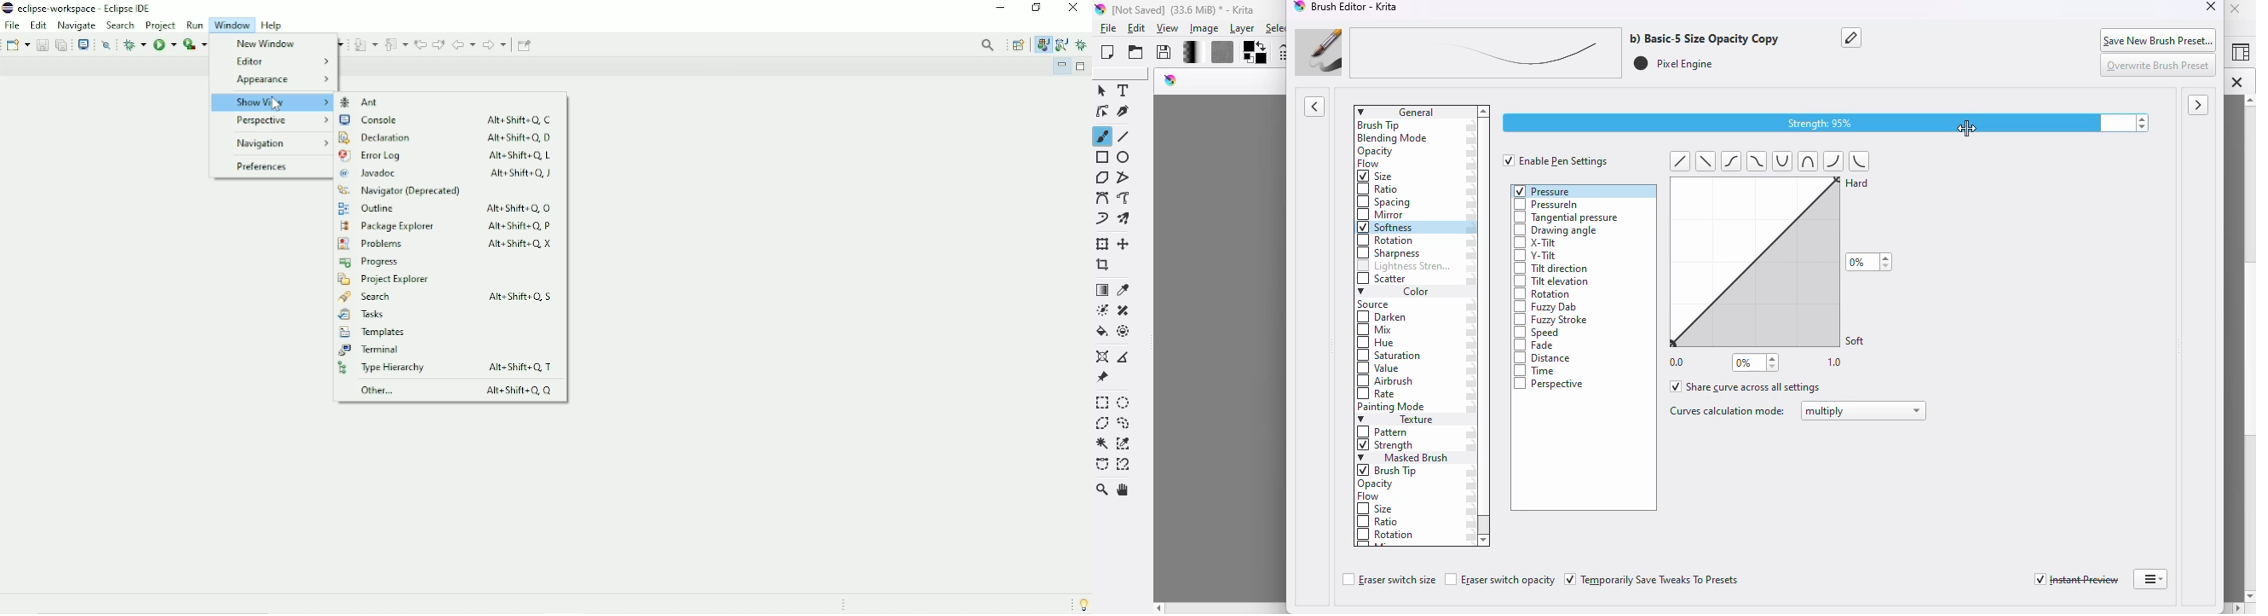  What do you see at coordinates (1124, 443) in the screenshot?
I see `similar color selection tool` at bounding box center [1124, 443].